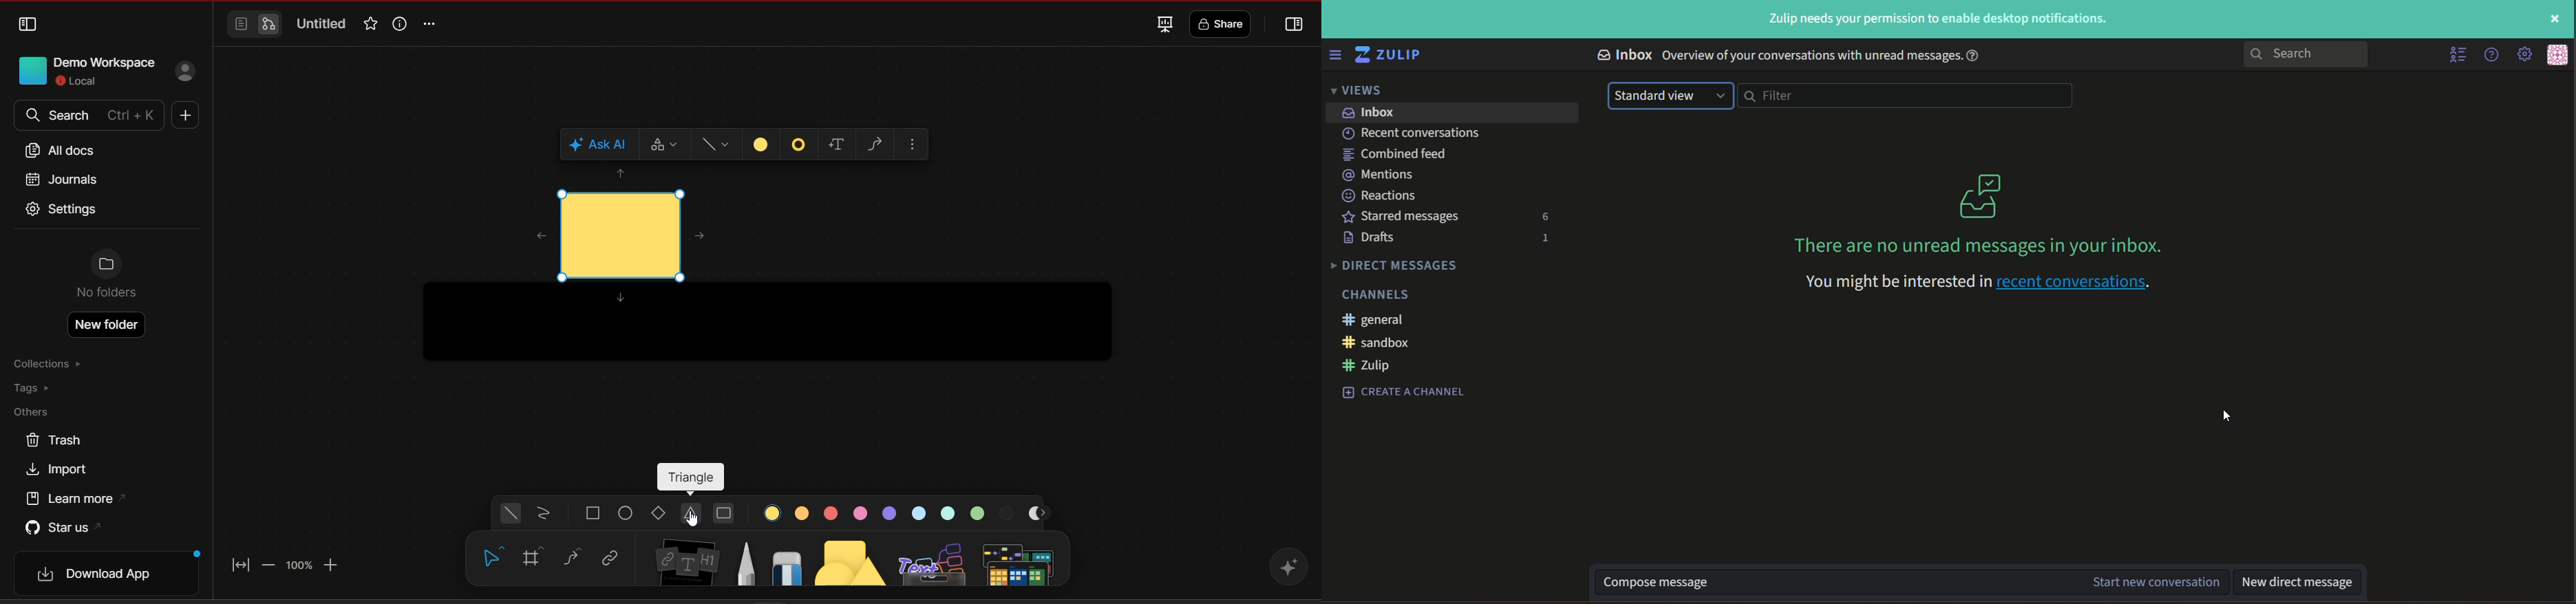 This screenshot has height=616, width=2576. I want to click on personal menu, so click(2560, 54).